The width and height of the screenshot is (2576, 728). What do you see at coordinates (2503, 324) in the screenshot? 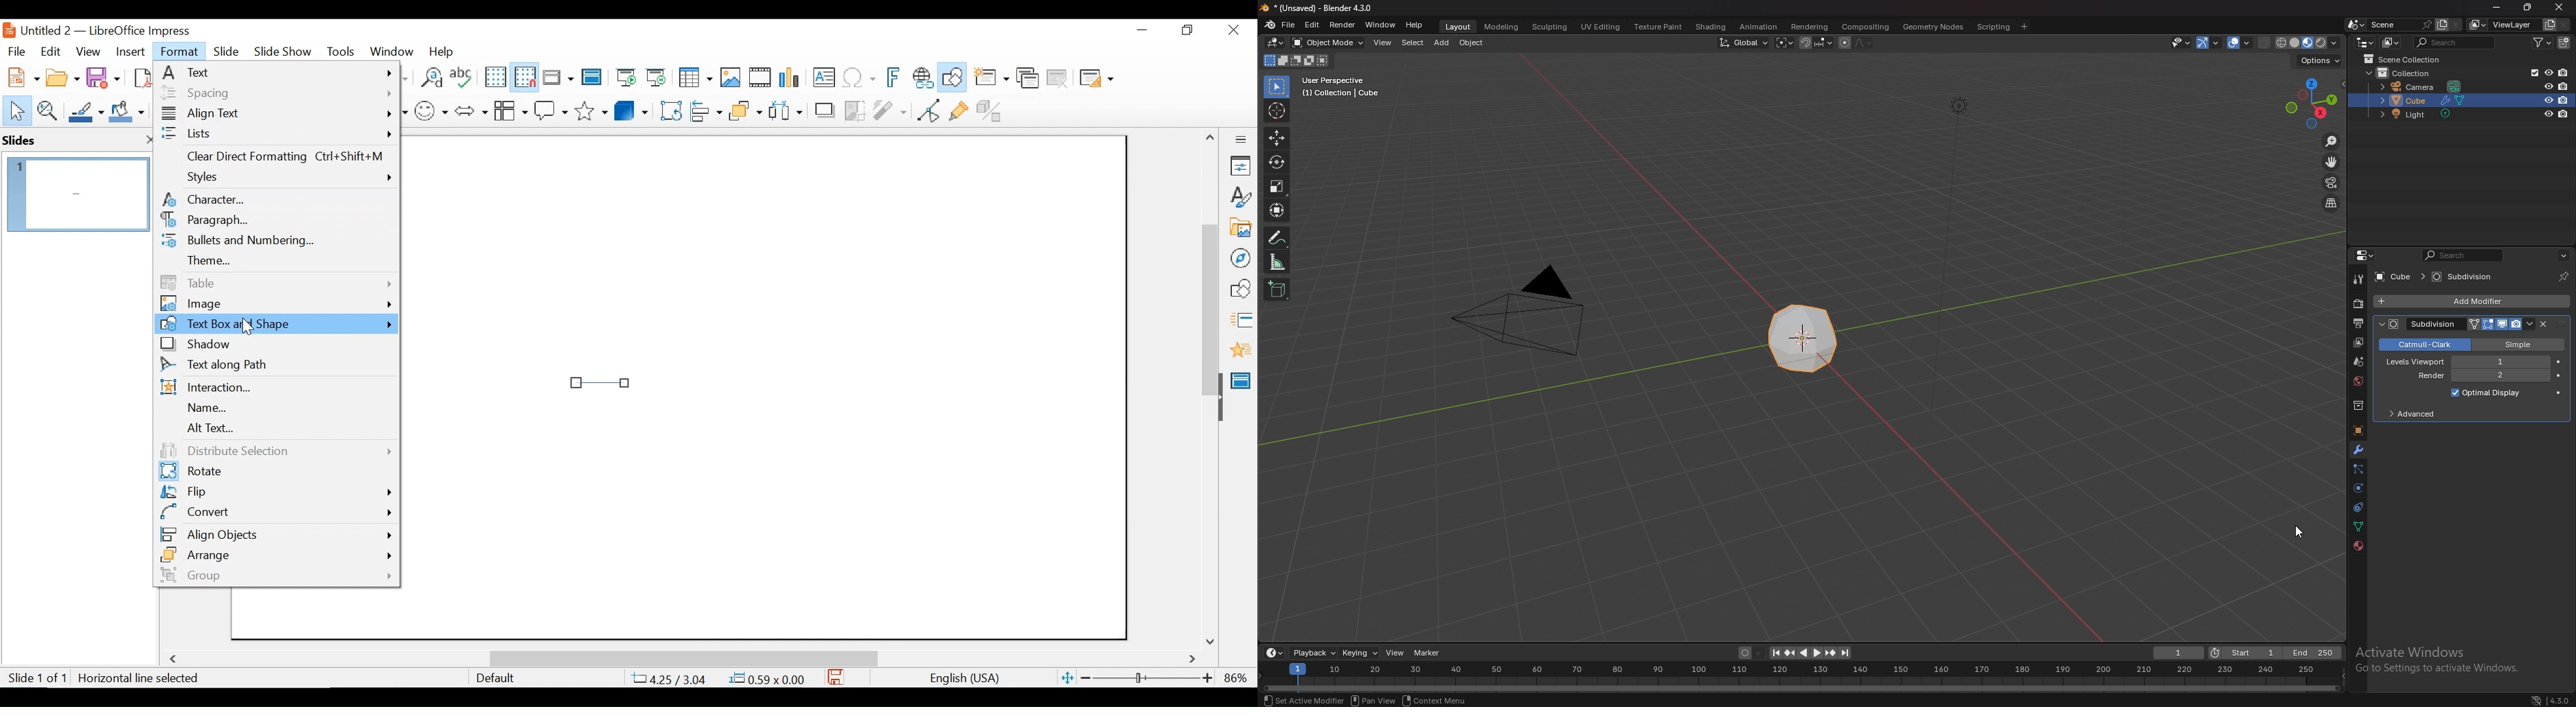
I see `modifier properties` at bounding box center [2503, 324].